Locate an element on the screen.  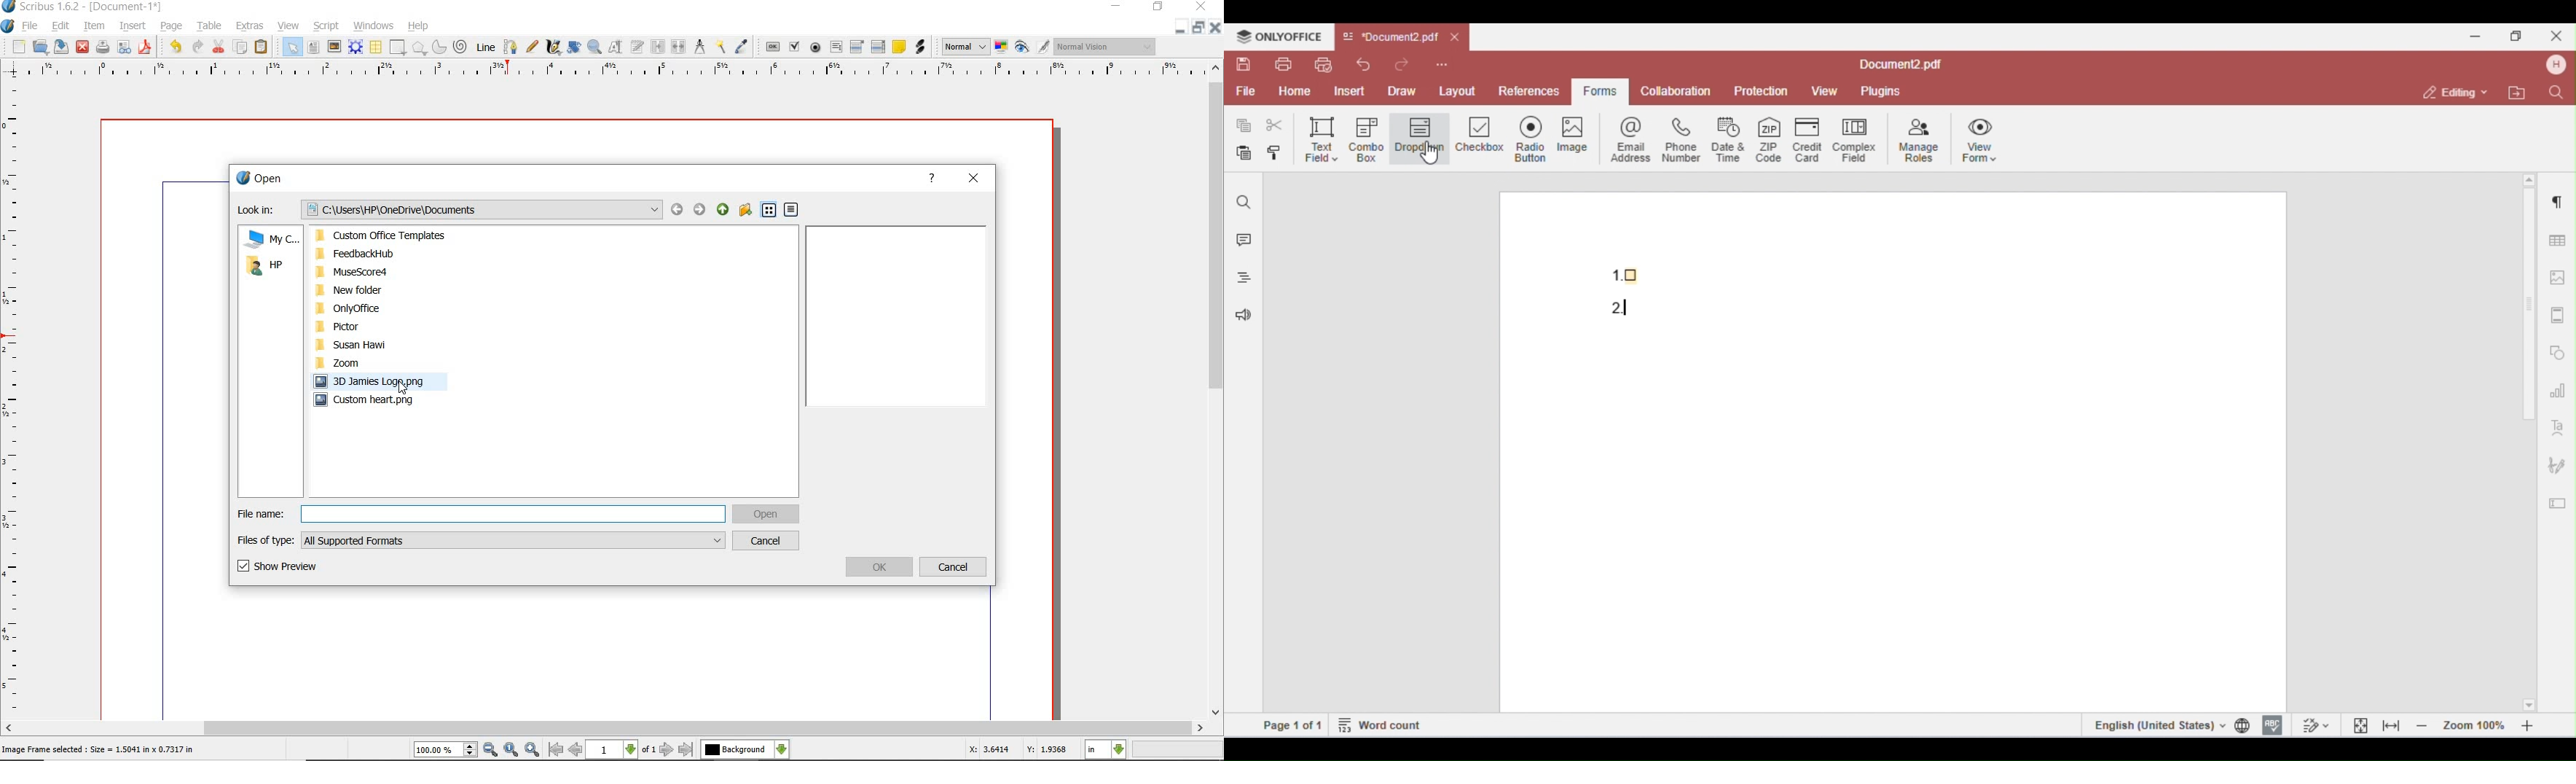
X: 3.6414 Y: 1.9368 is located at coordinates (1017, 750).